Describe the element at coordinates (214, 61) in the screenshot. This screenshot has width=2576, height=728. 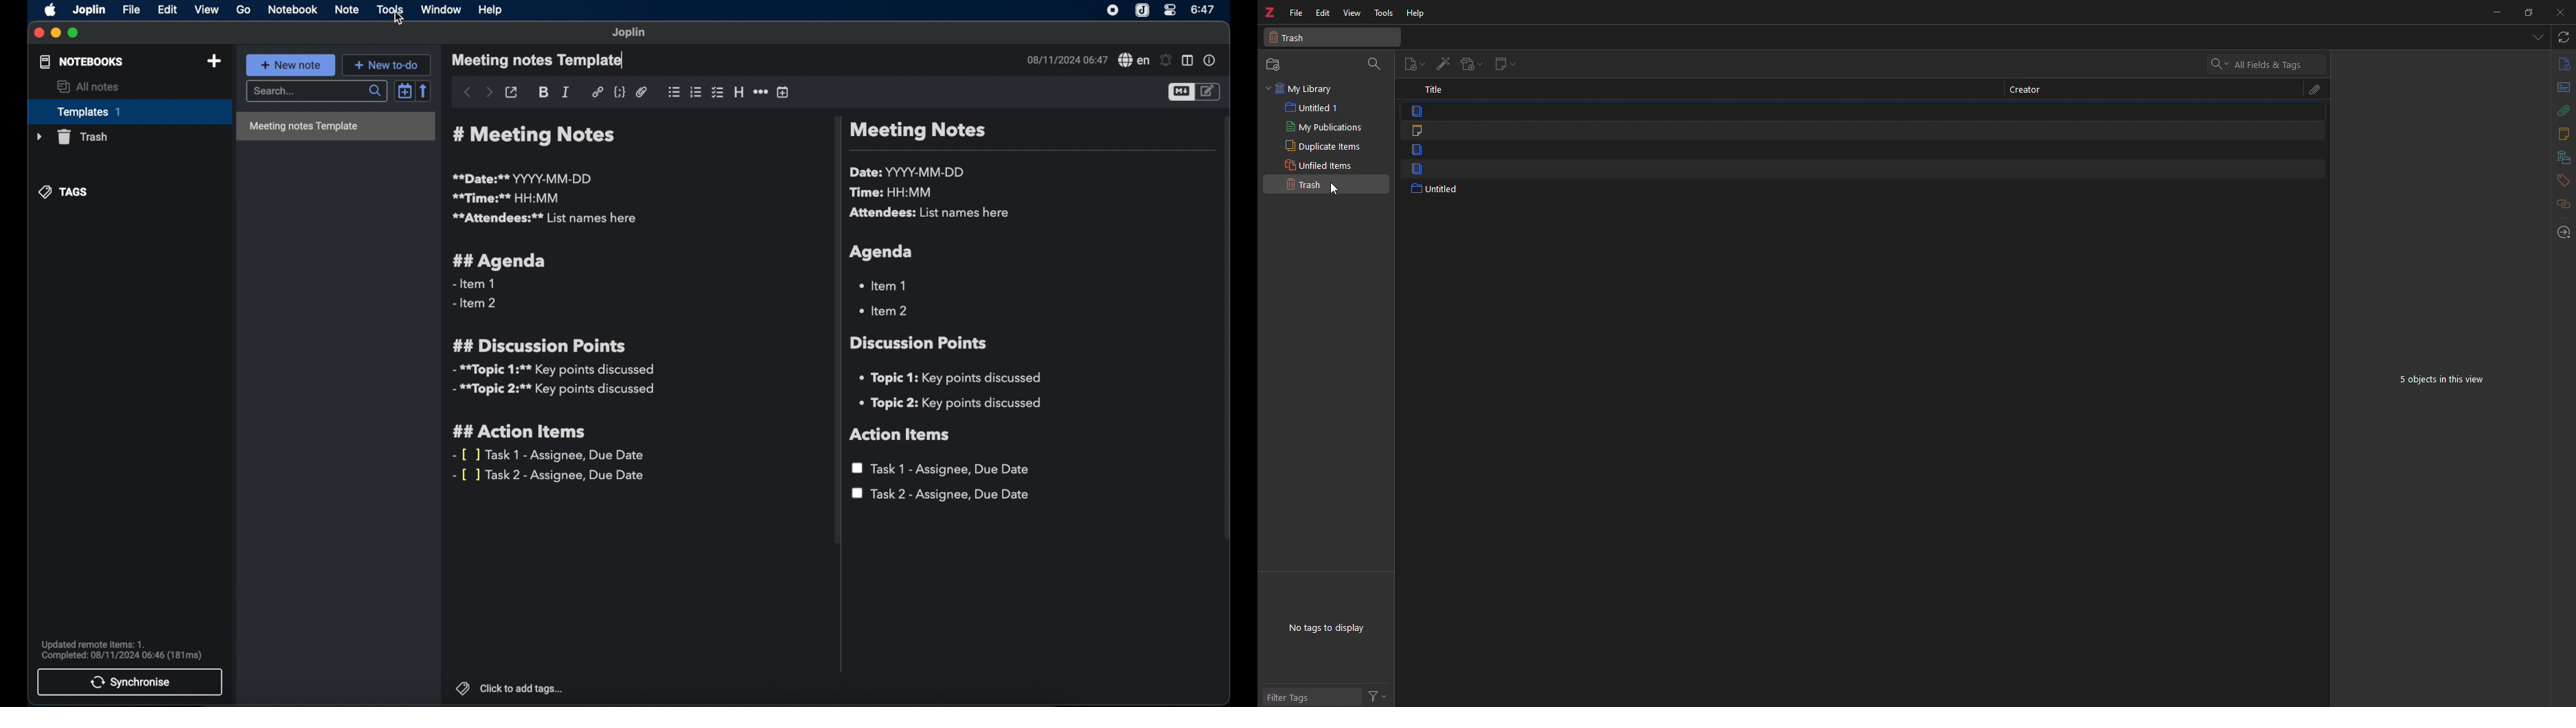
I see `add note` at that location.